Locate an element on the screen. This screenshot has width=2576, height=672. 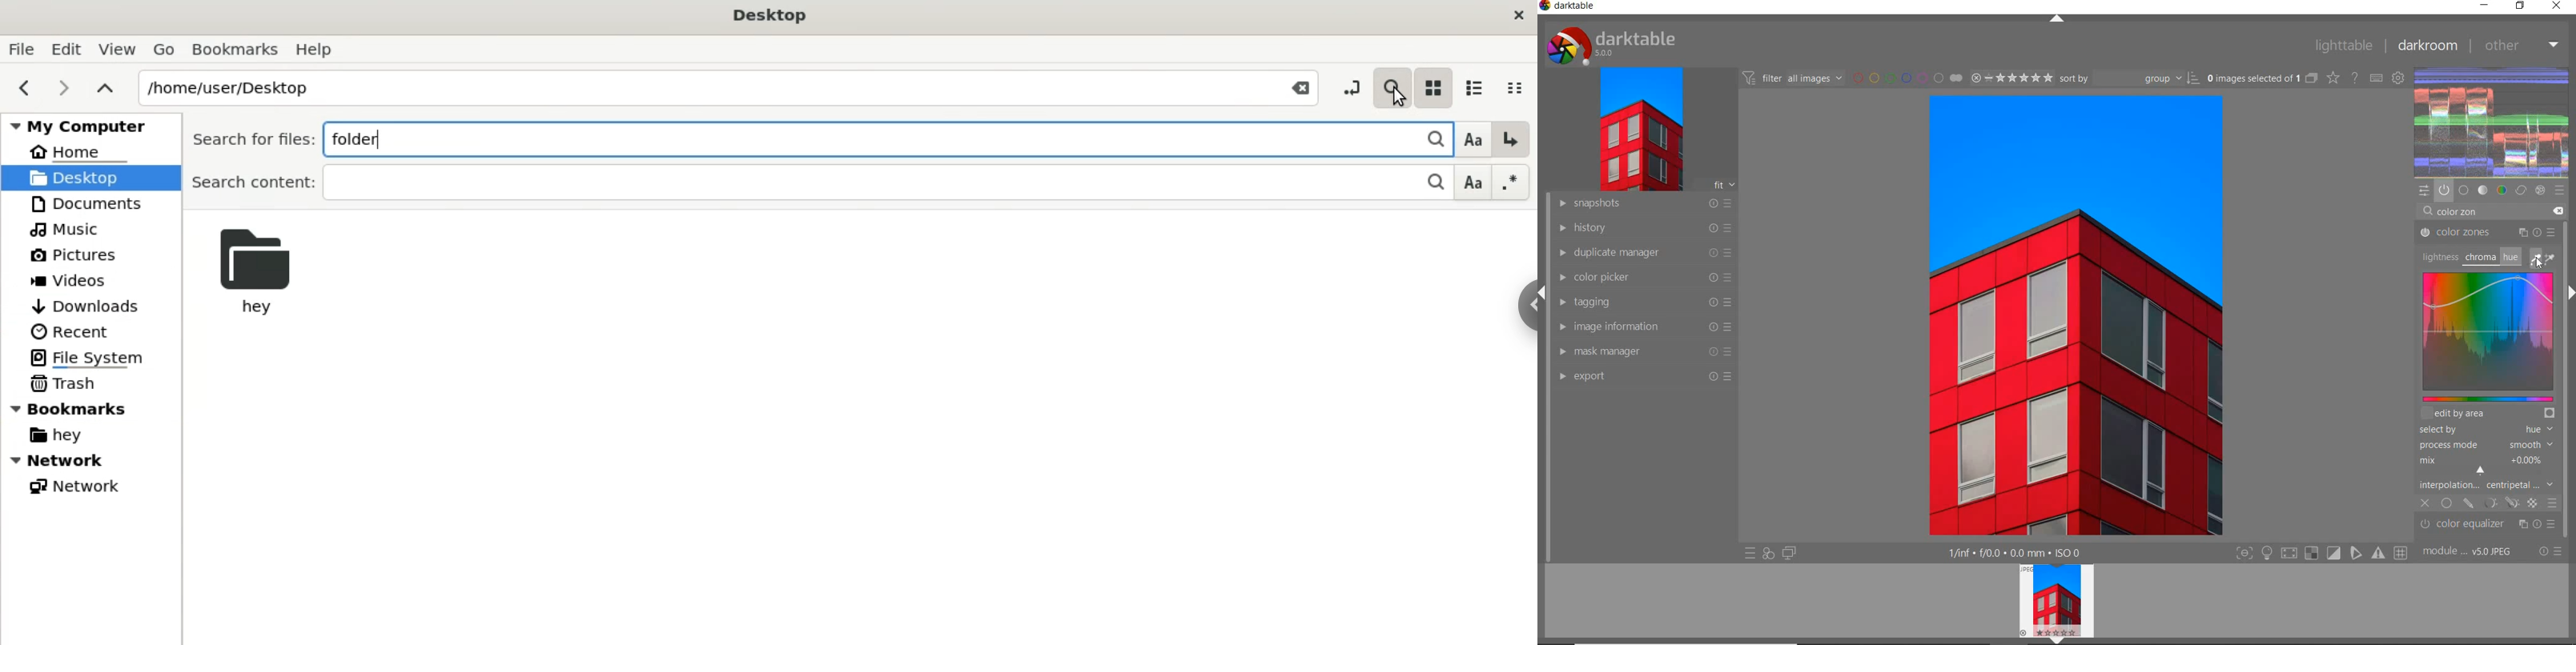
dakroom is located at coordinates (2426, 45).